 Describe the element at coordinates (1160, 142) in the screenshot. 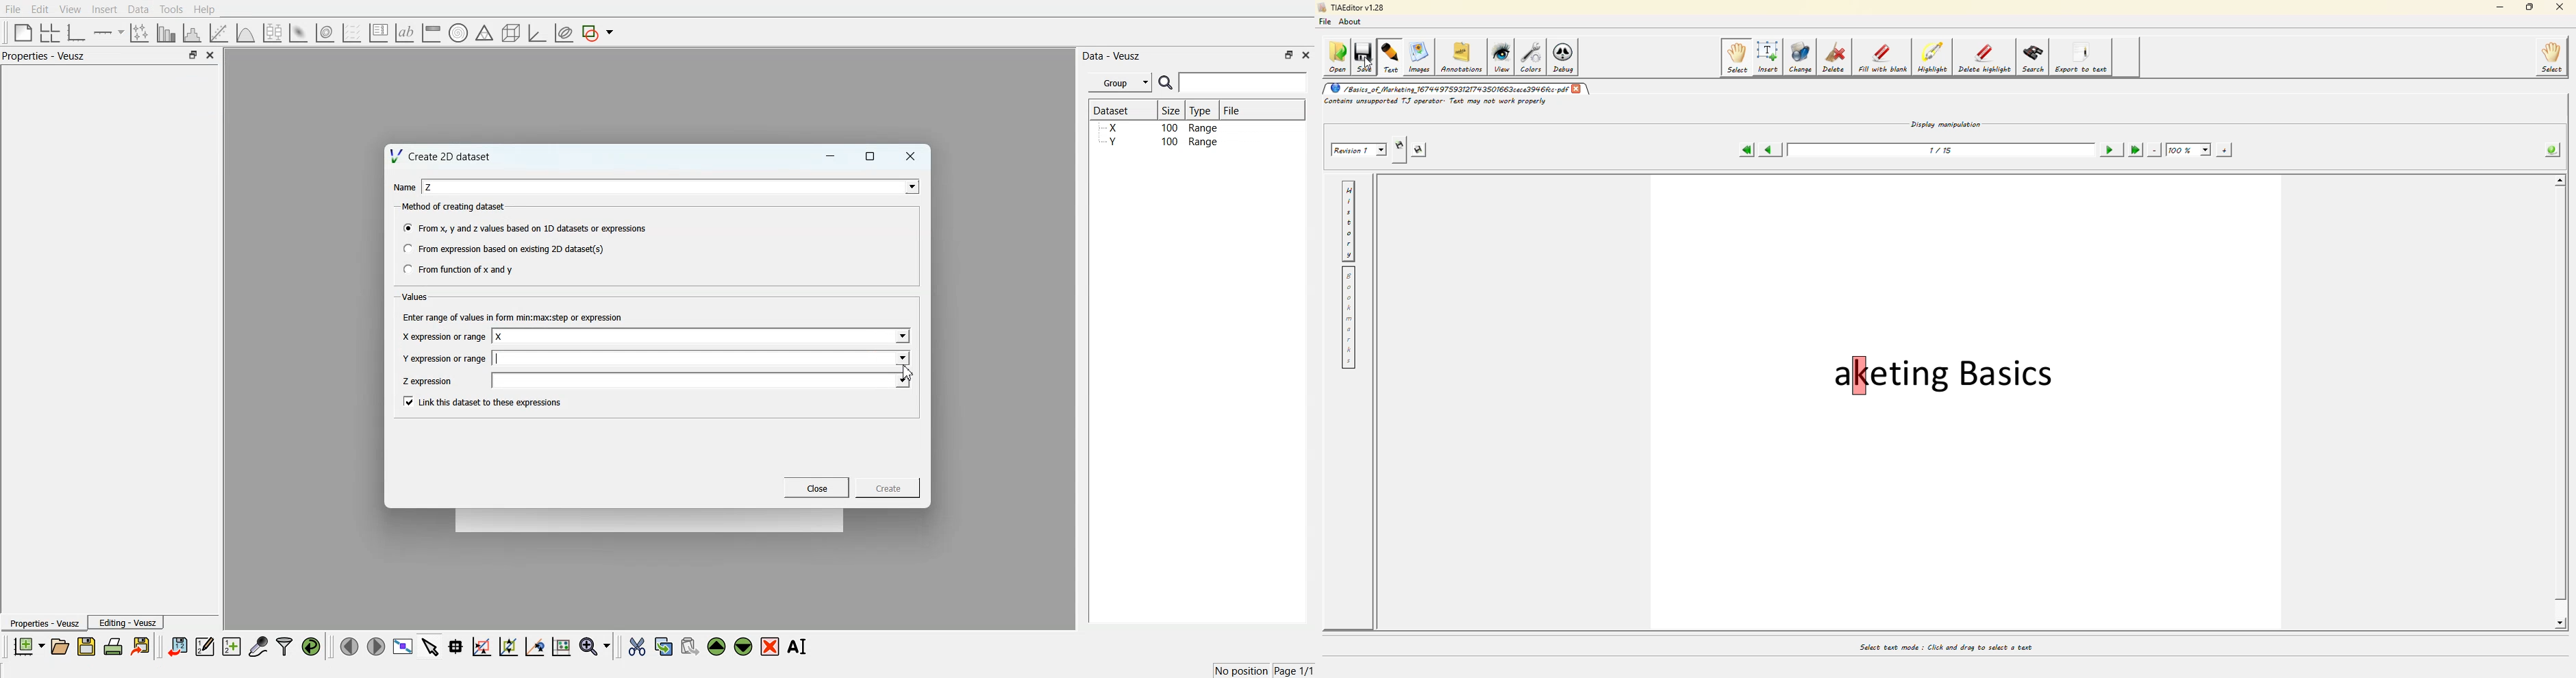

I see `Y 100 Range` at that location.